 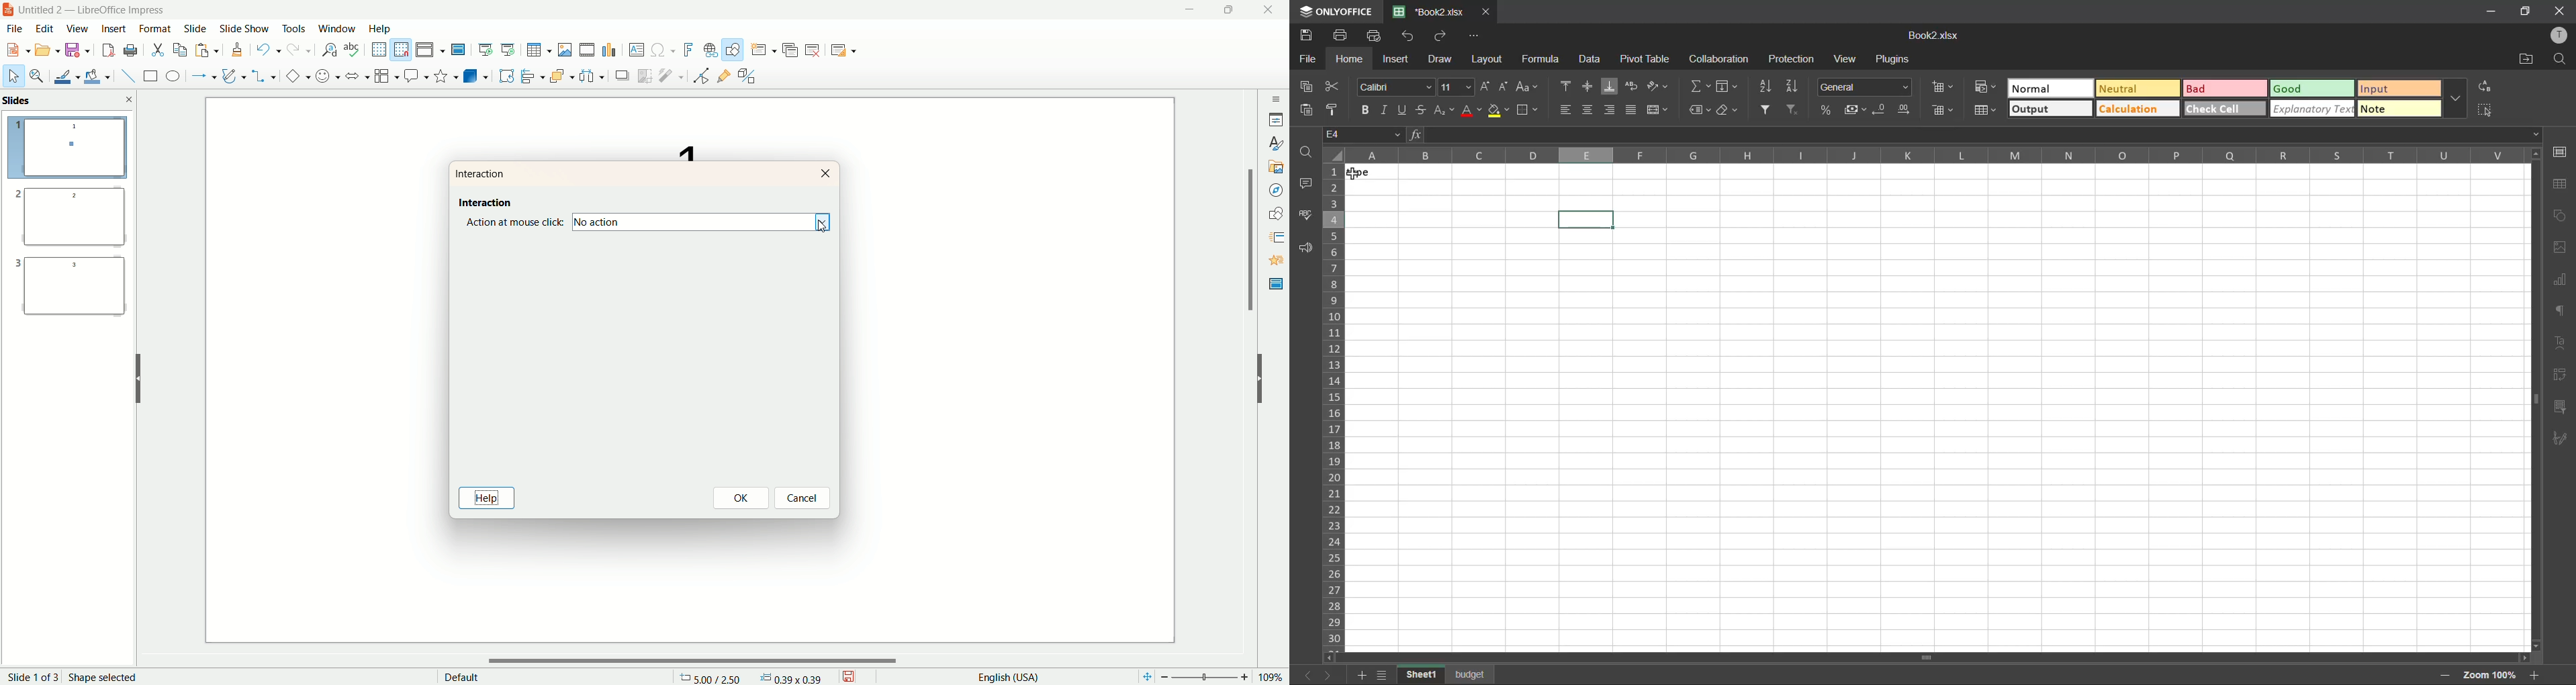 What do you see at coordinates (1334, 85) in the screenshot?
I see `cut` at bounding box center [1334, 85].